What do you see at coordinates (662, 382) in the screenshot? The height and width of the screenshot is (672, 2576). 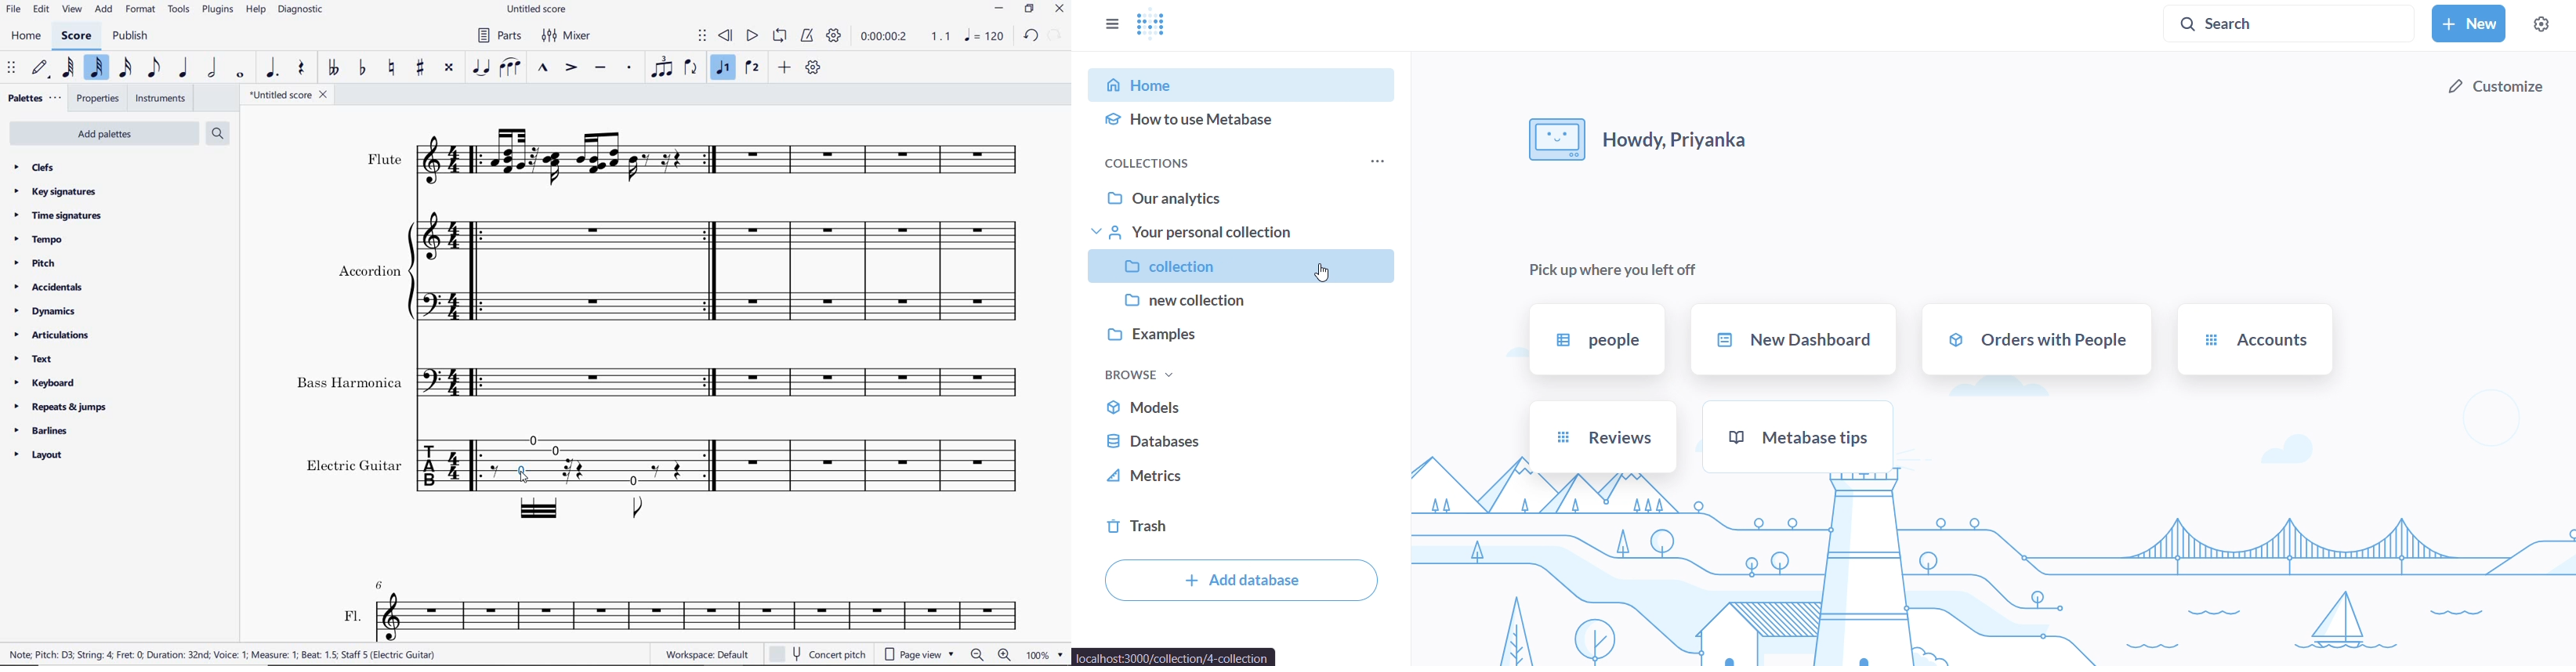 I see `Instrument: Bass Harmonica` at bounding box center [662, 382].